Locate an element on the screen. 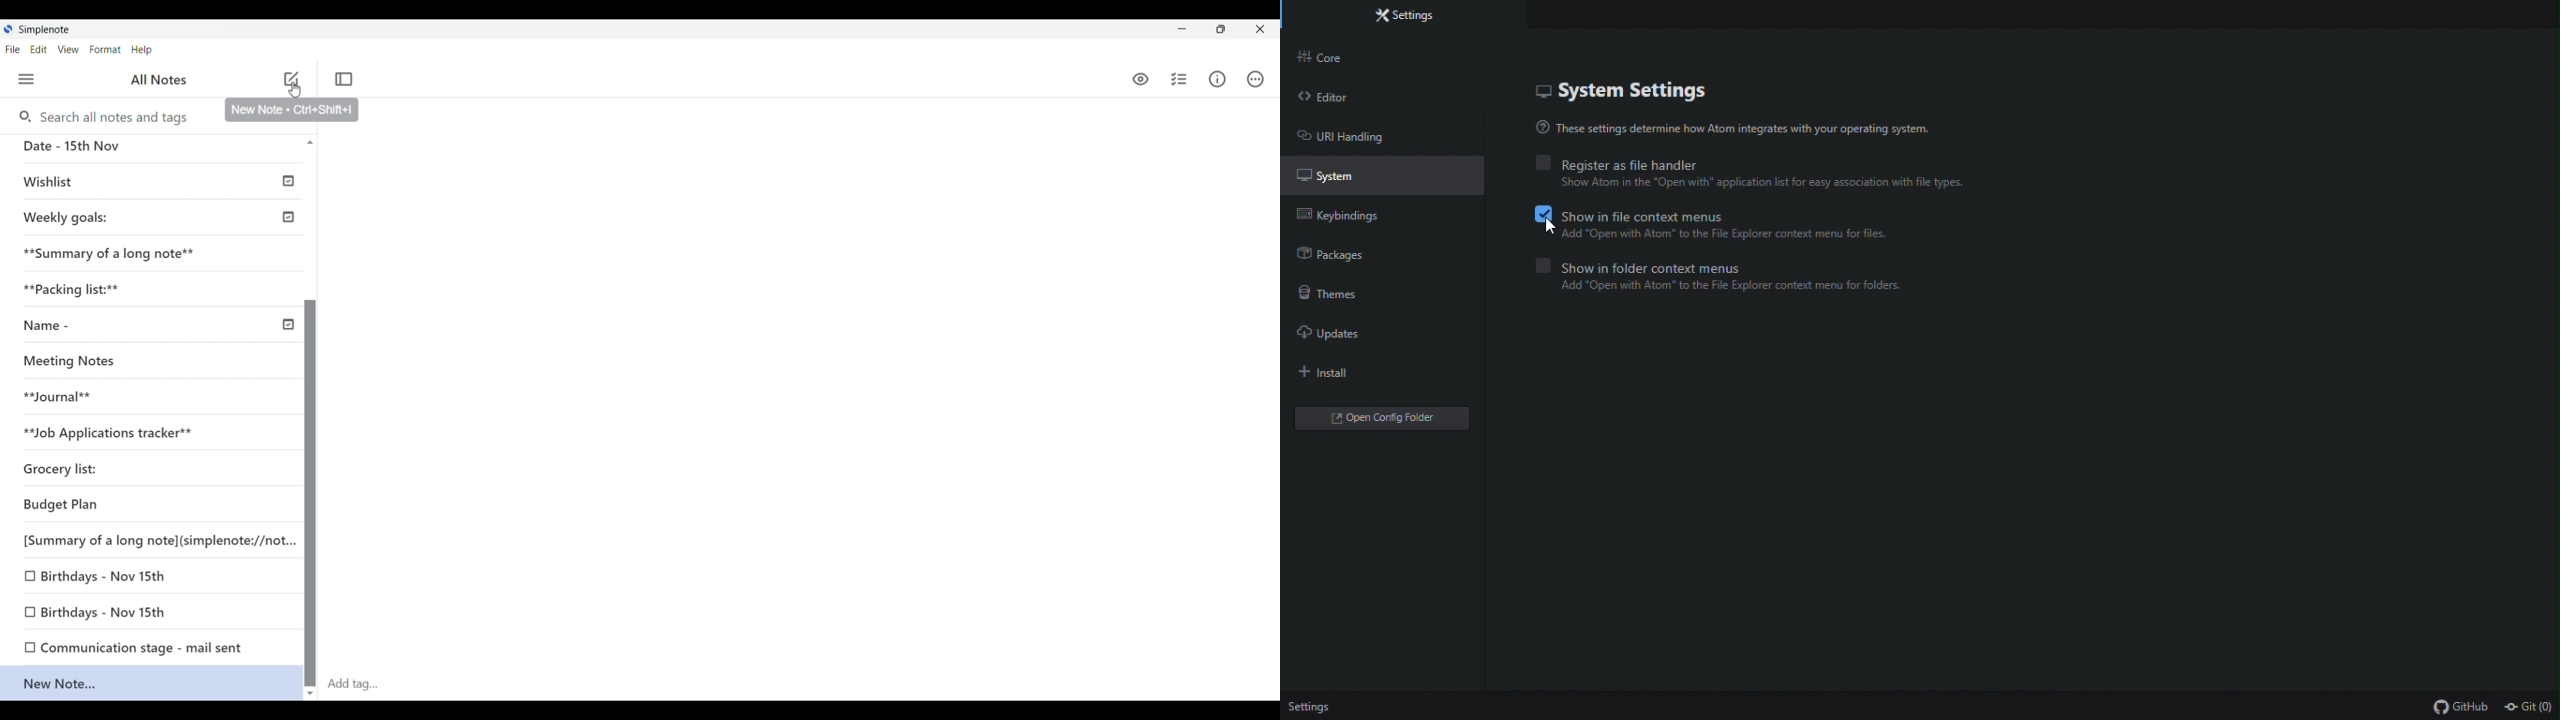  **Job Applications tracker** is located at coordinates (118, 433).